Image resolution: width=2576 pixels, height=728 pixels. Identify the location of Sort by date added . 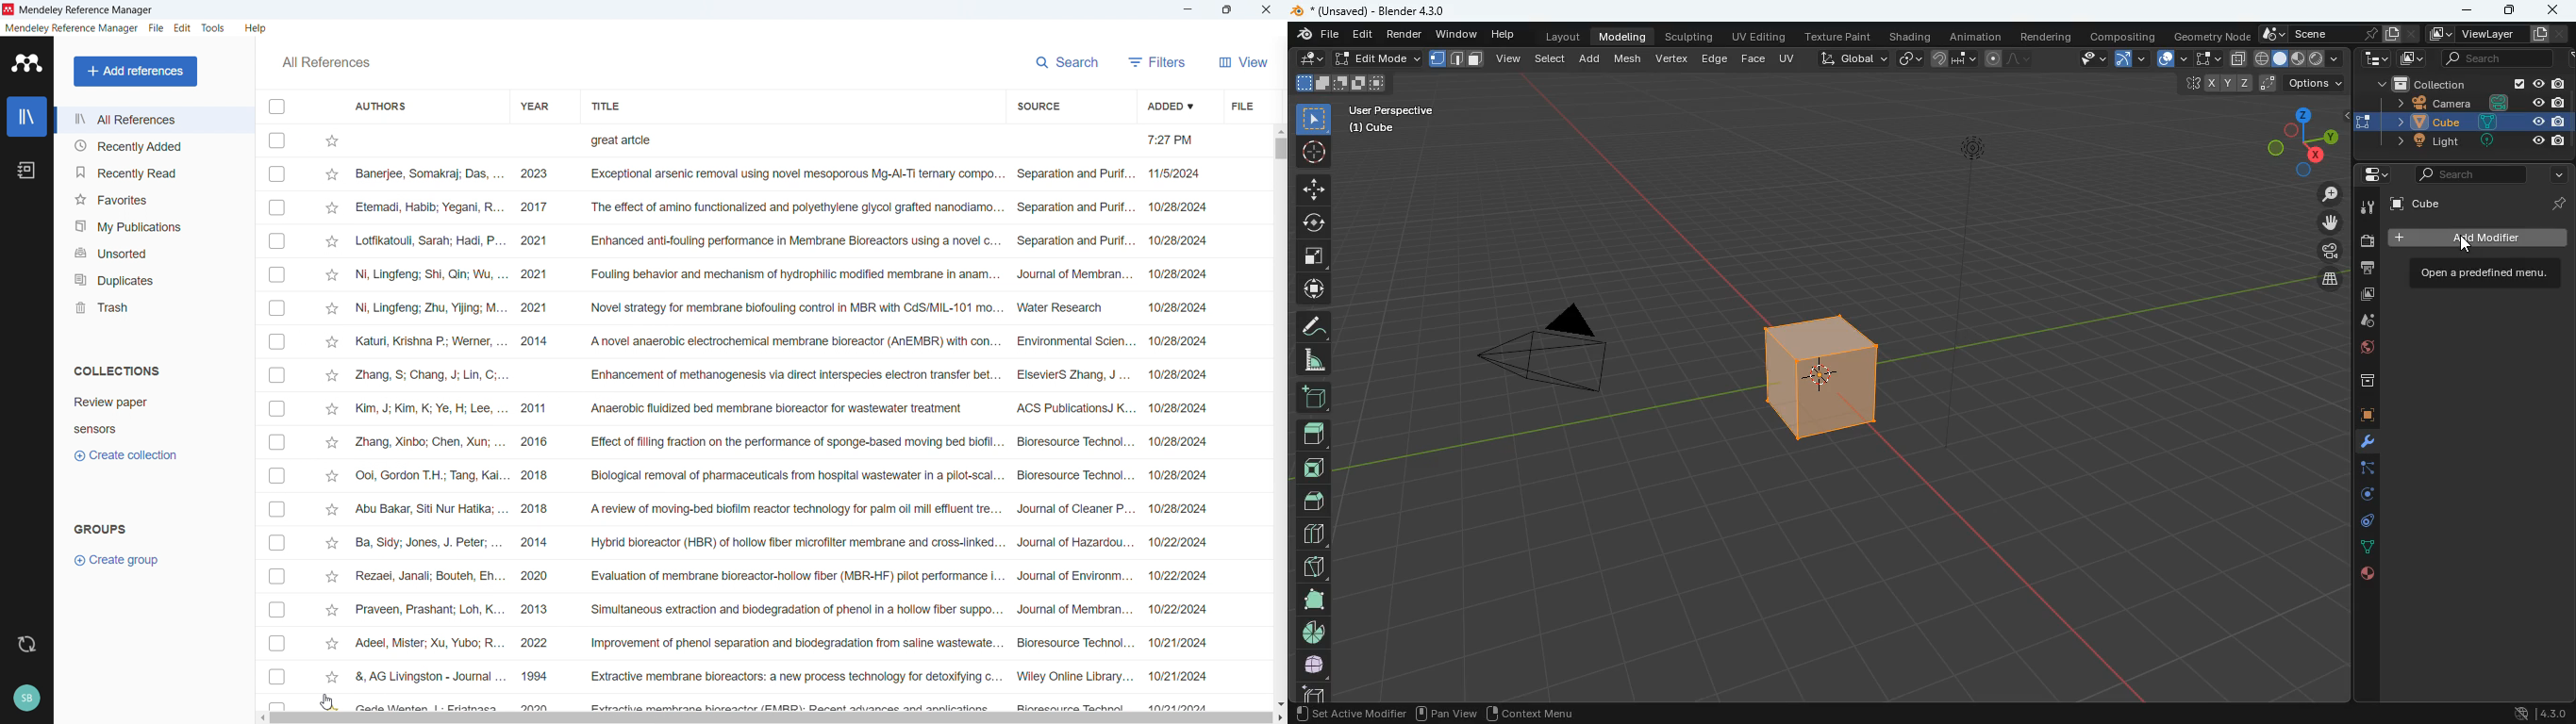
(1169, 105).